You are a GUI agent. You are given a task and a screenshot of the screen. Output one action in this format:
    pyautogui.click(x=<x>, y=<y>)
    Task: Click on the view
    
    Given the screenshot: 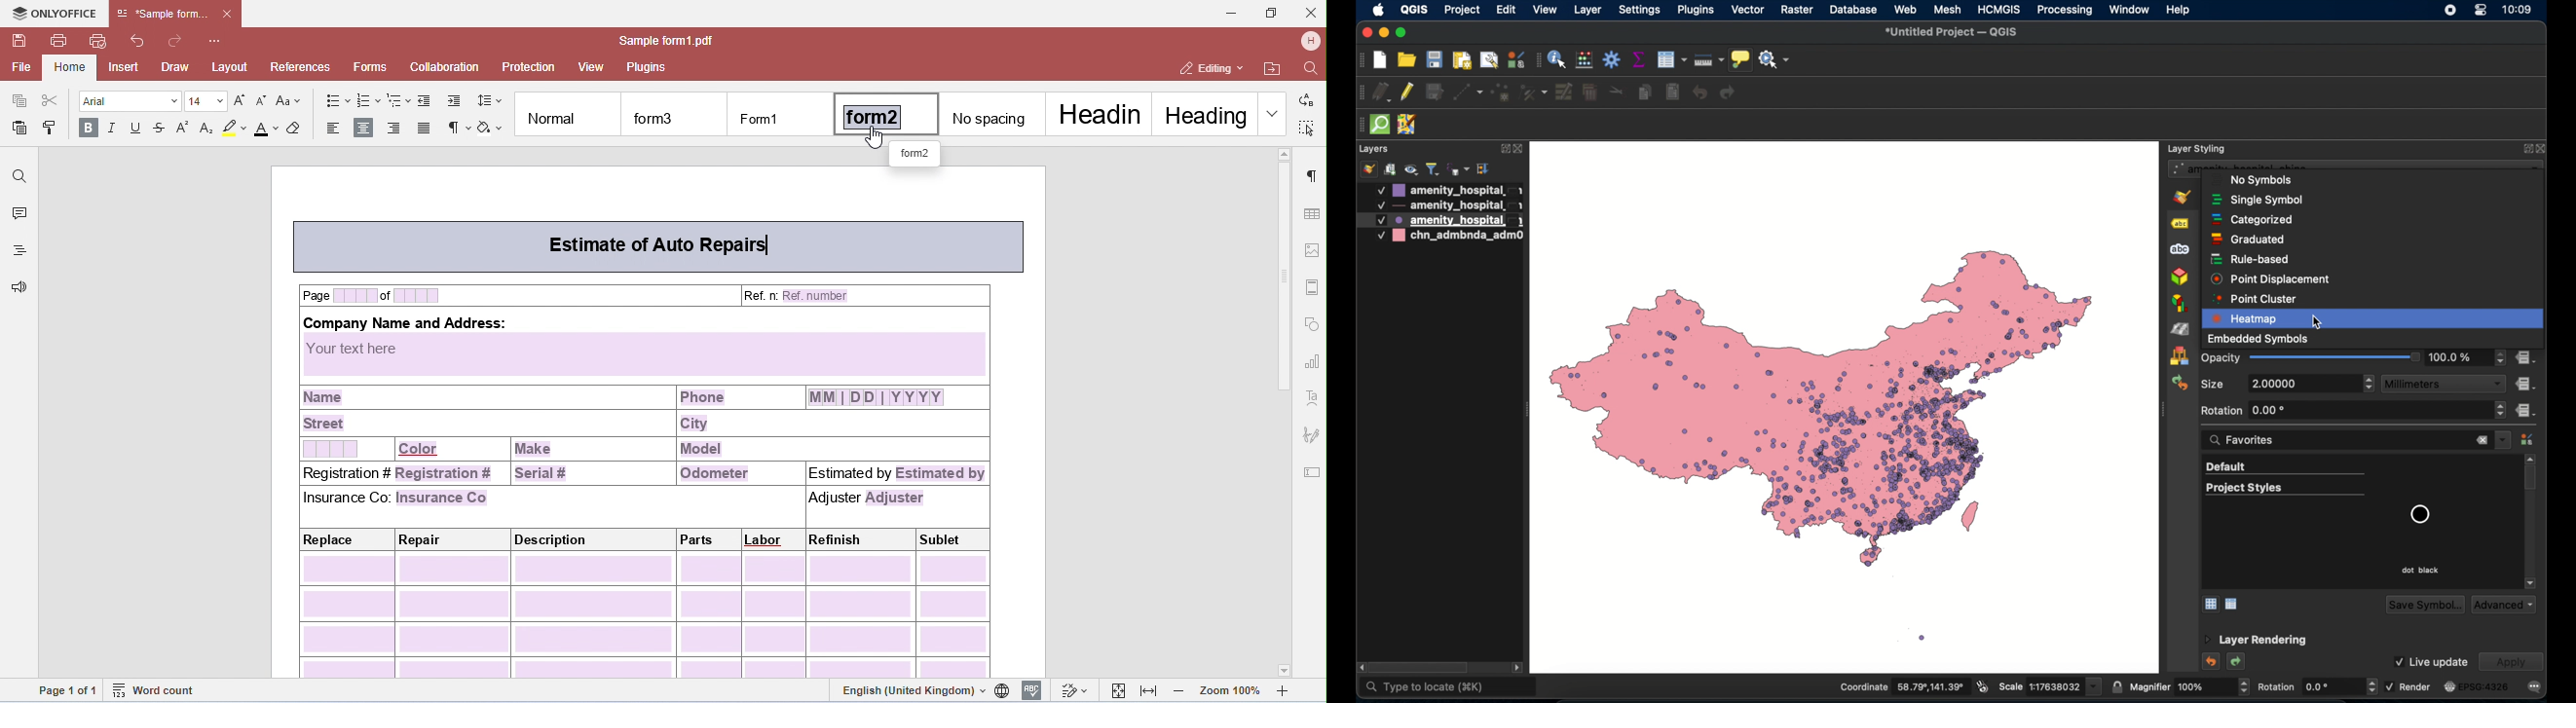 What is the action you would take?
    pyautogui.click(x=1545, y=10)
    